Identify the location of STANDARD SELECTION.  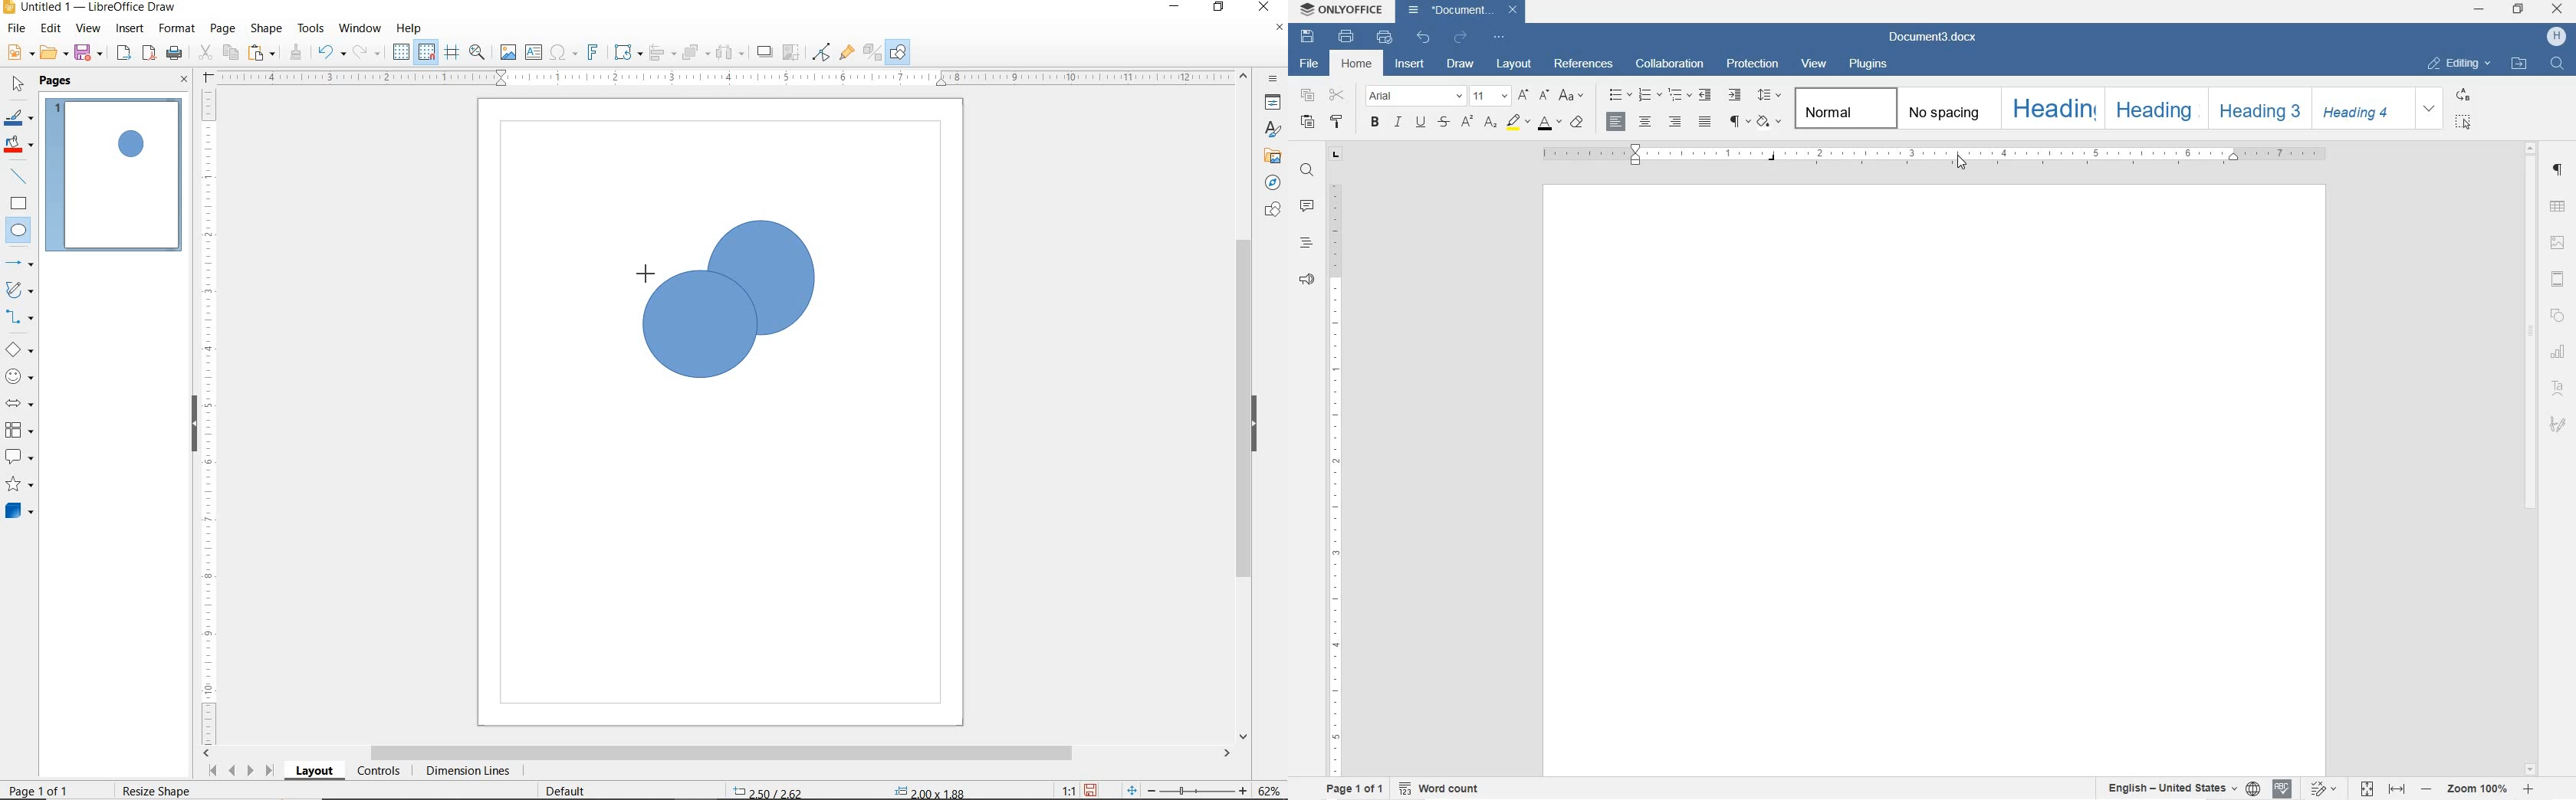
(849, 787).